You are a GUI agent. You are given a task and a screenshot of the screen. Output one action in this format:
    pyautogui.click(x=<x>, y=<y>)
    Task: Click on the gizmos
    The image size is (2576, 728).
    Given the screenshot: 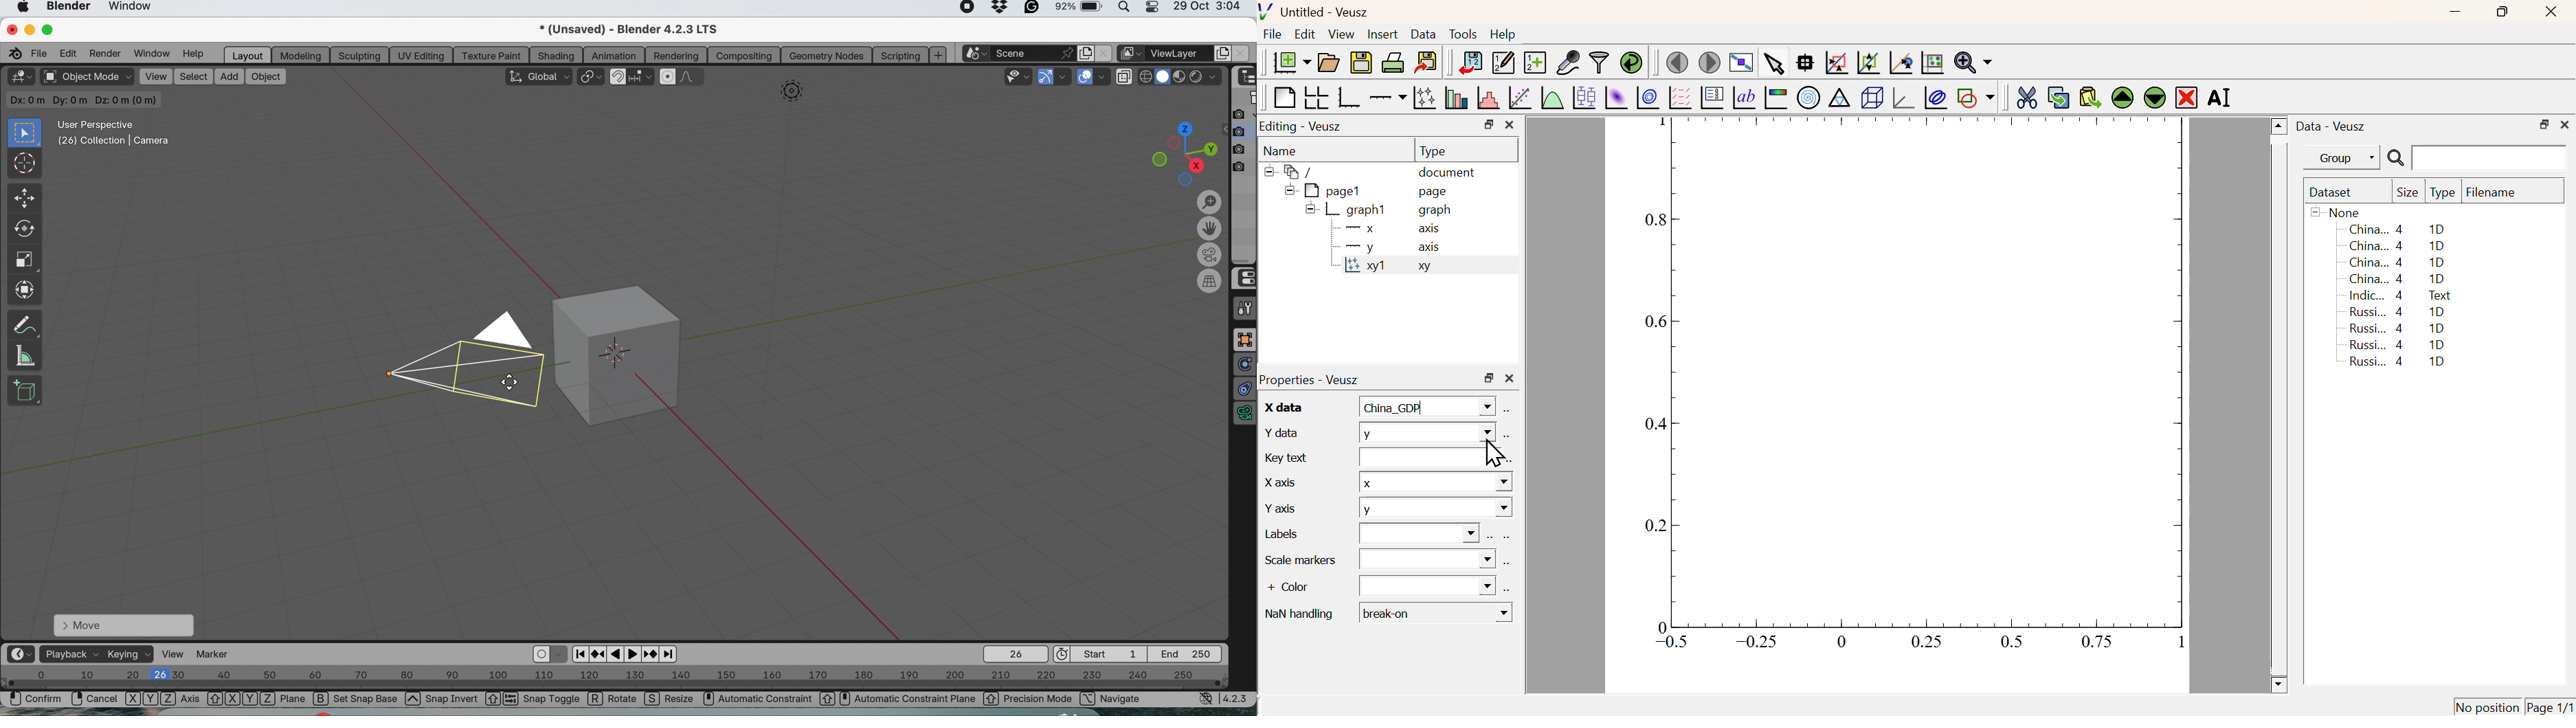 What is the action you would take?
    pyautogui.click(x=1065, y=78)
    